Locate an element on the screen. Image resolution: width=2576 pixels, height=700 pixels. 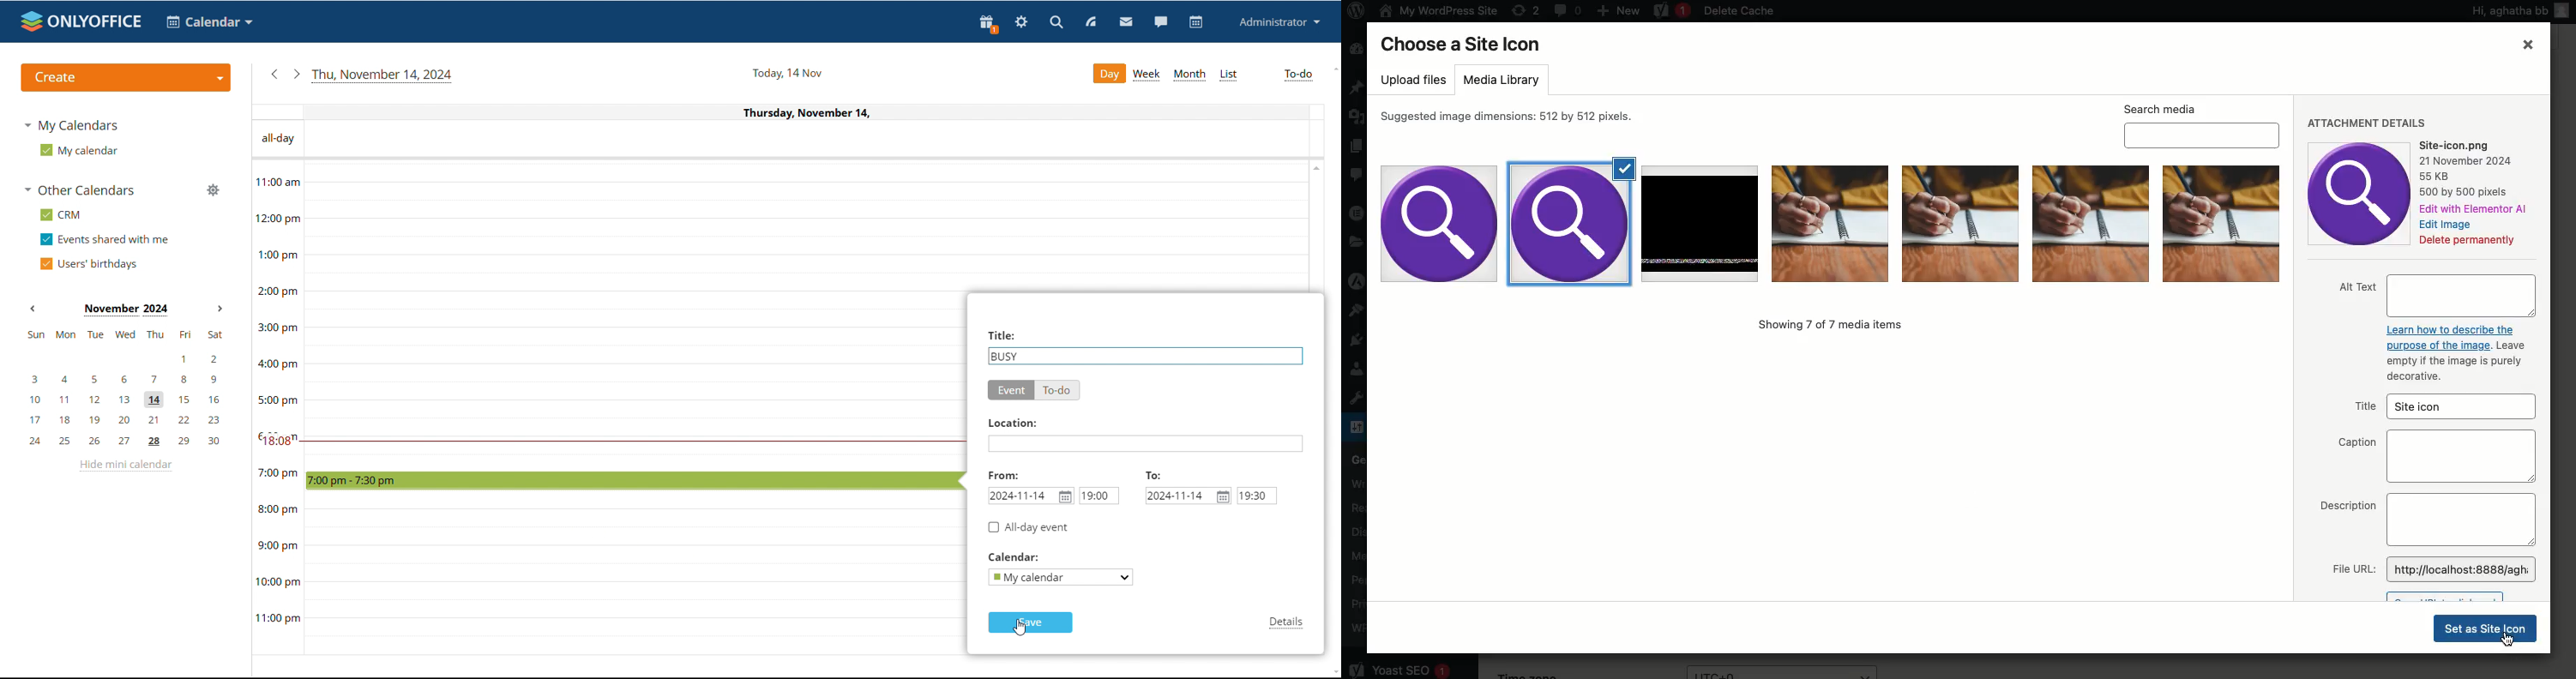
WP Super Cache is located at coordinates (1358, 628).